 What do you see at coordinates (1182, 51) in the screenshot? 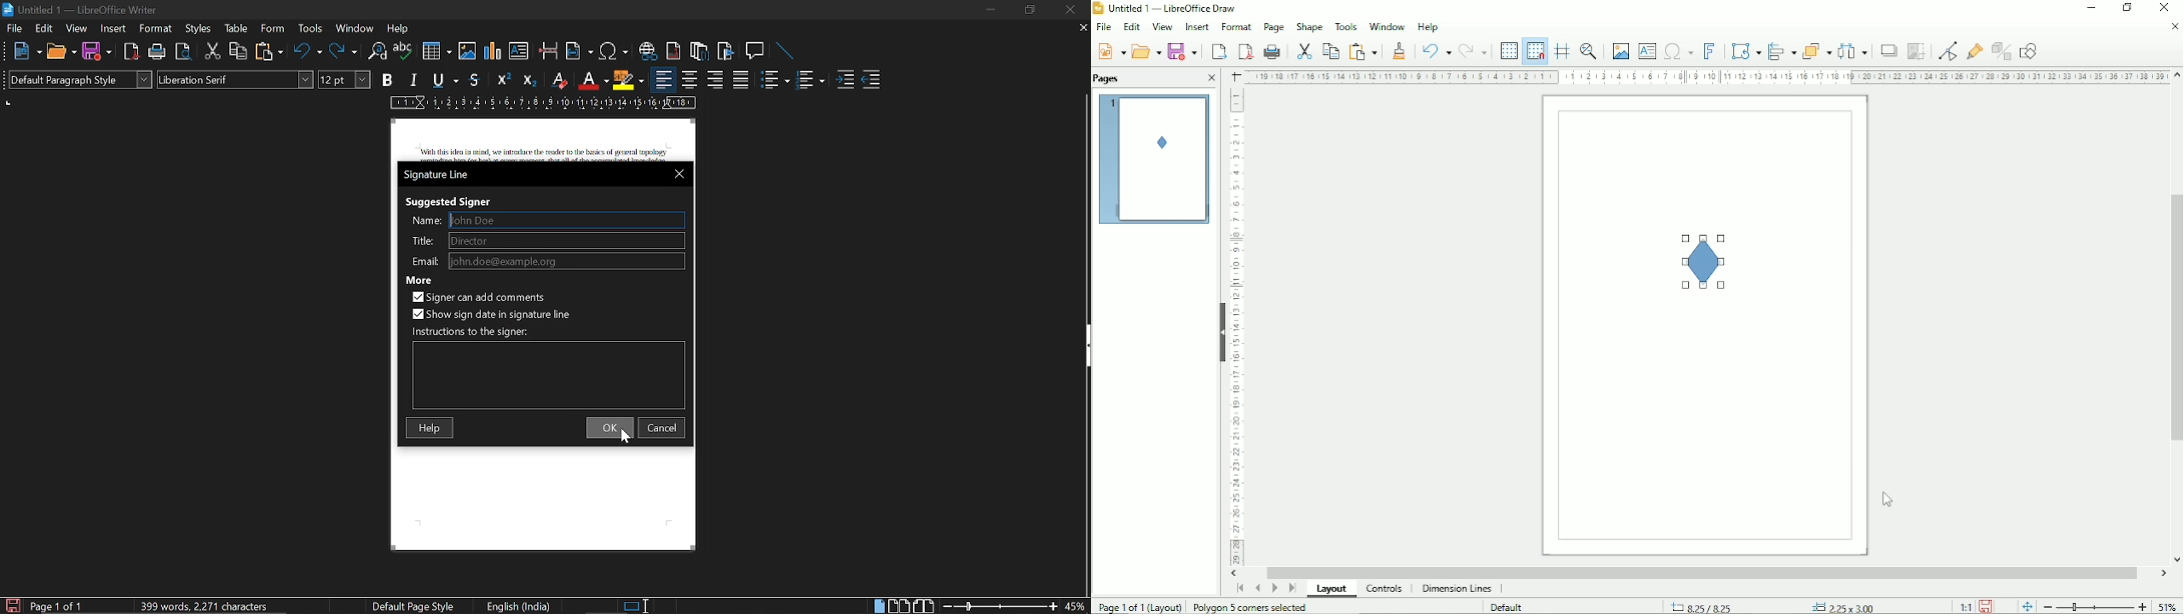
I see `Save` at bounding box center [1182, 51].